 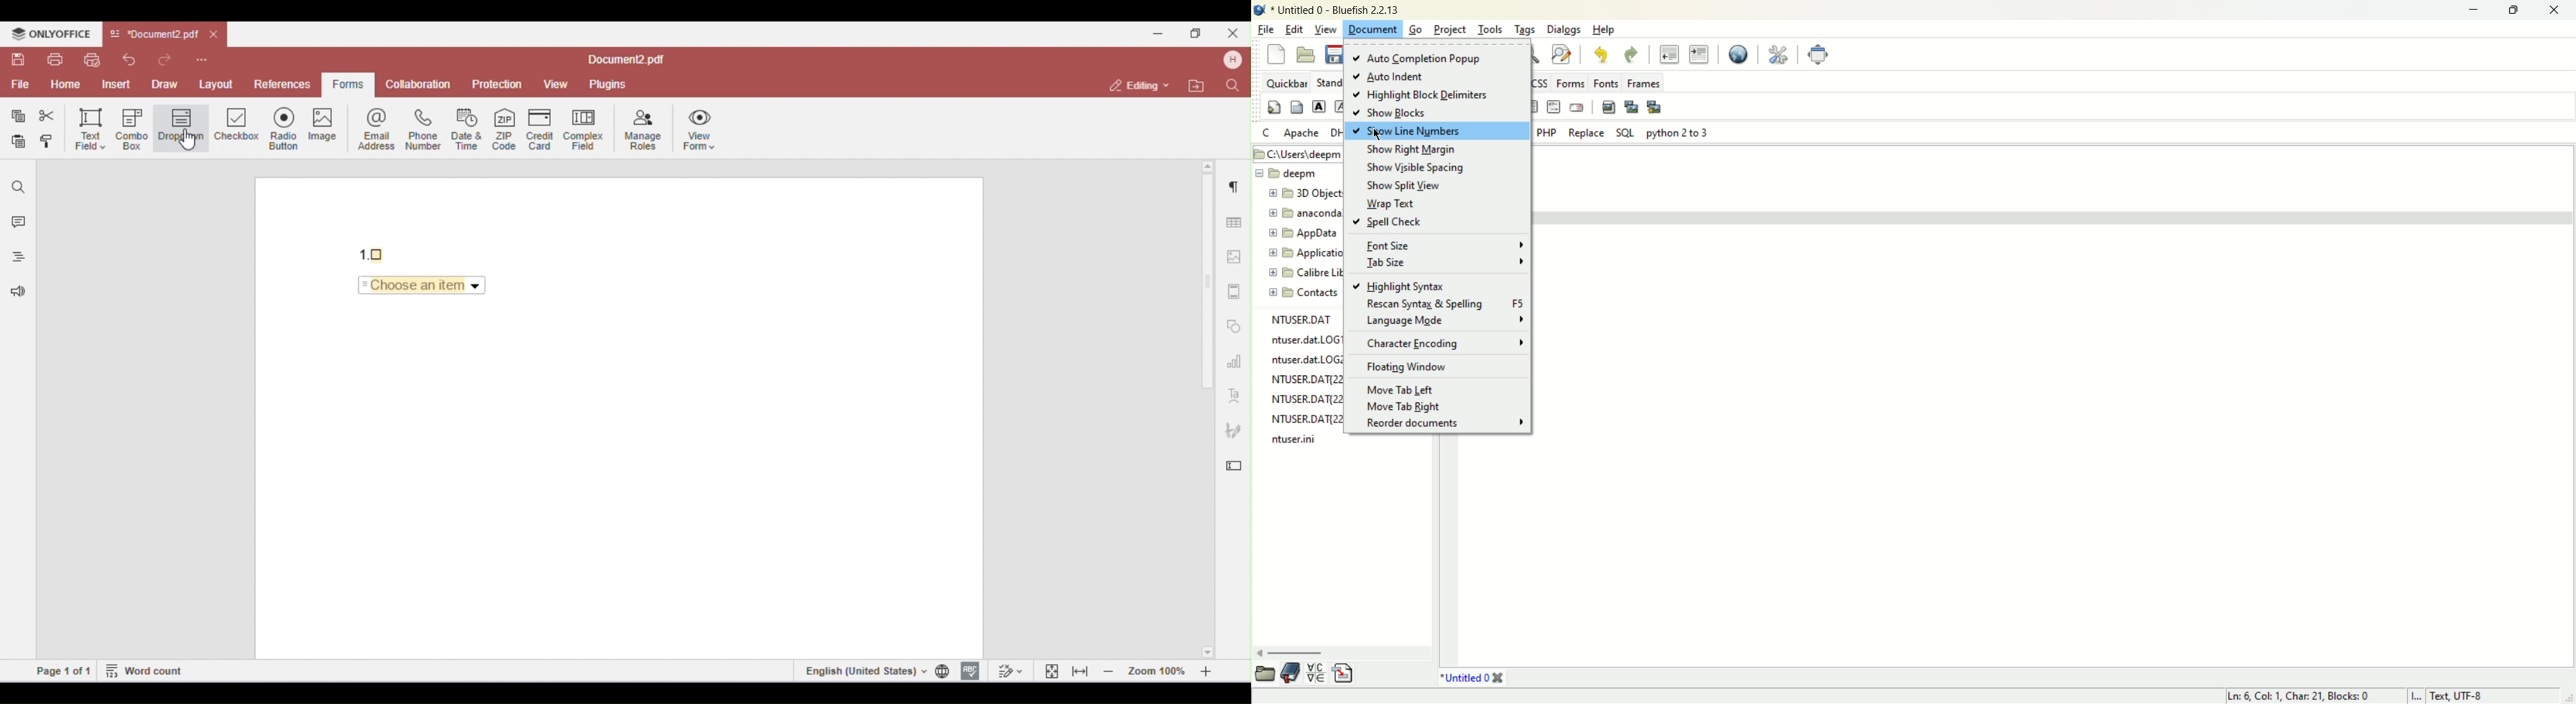 I want to click on redo, so click(x=1633, y=55).